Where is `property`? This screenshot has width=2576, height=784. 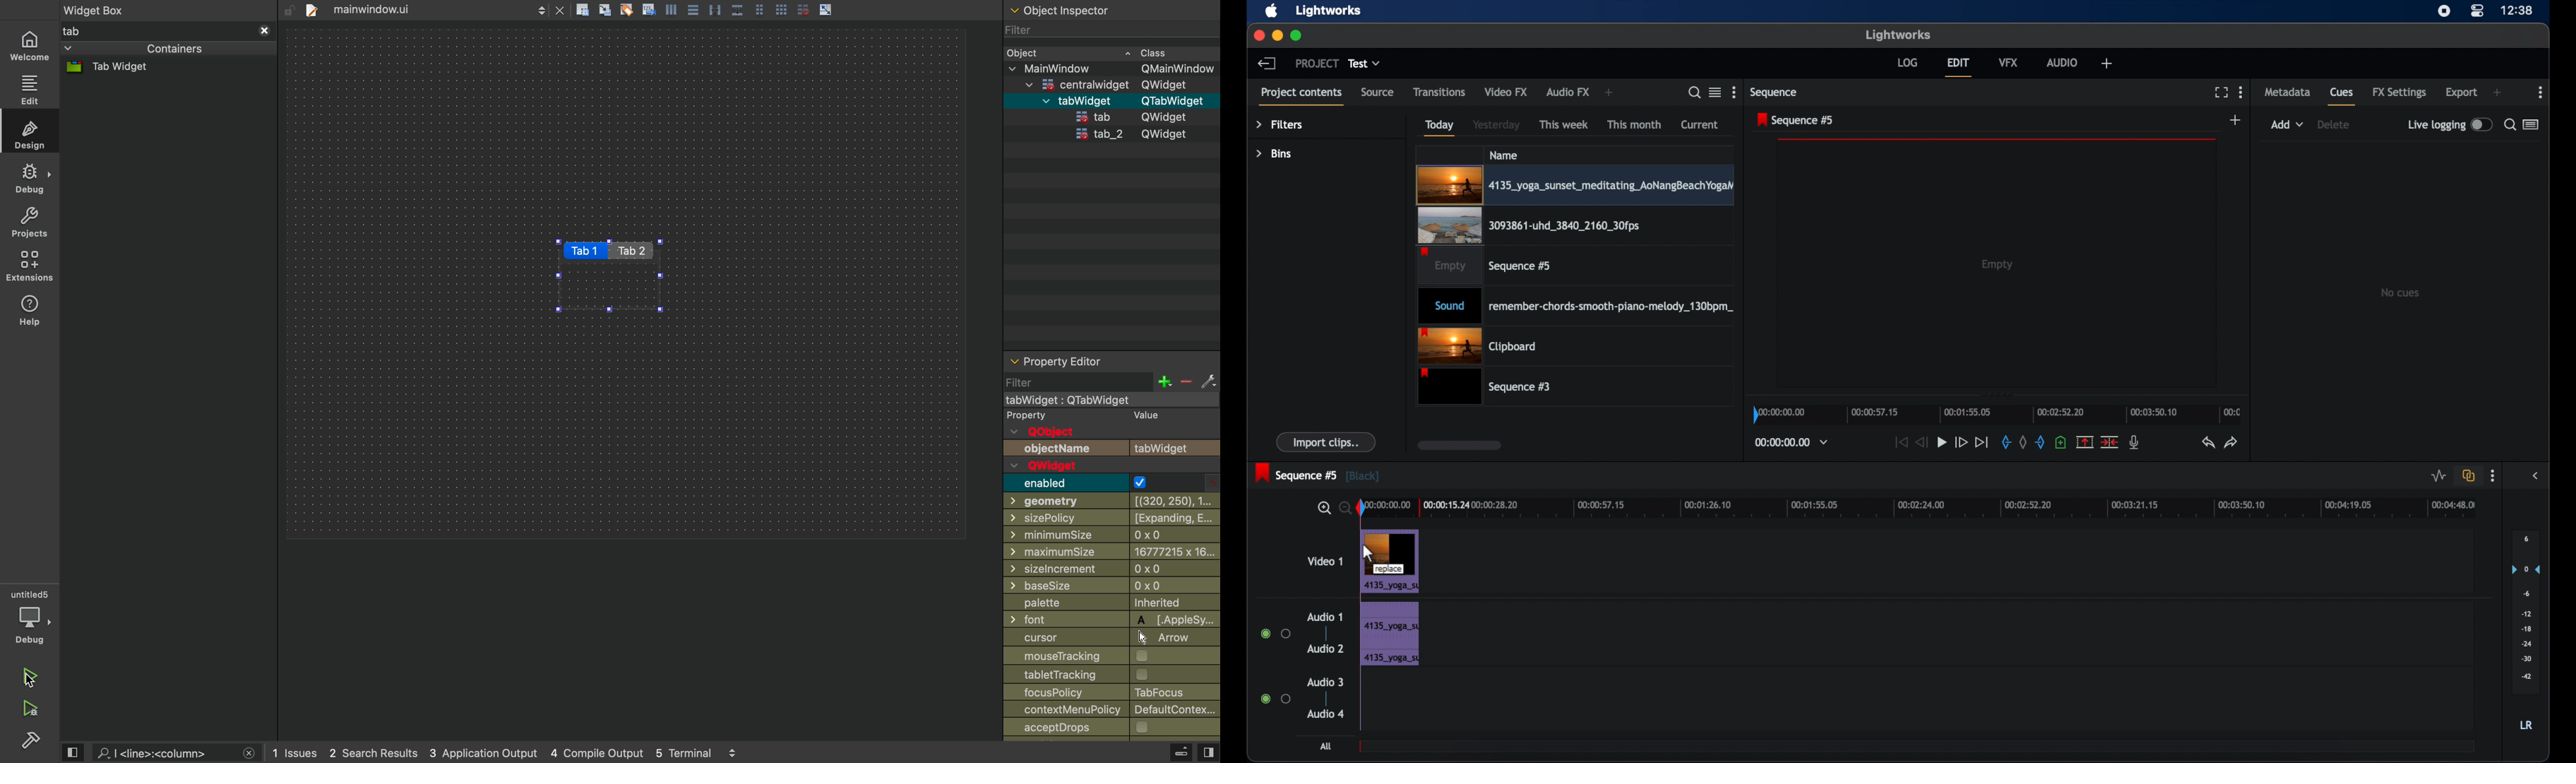 property is located at coordinates (1103, 416).